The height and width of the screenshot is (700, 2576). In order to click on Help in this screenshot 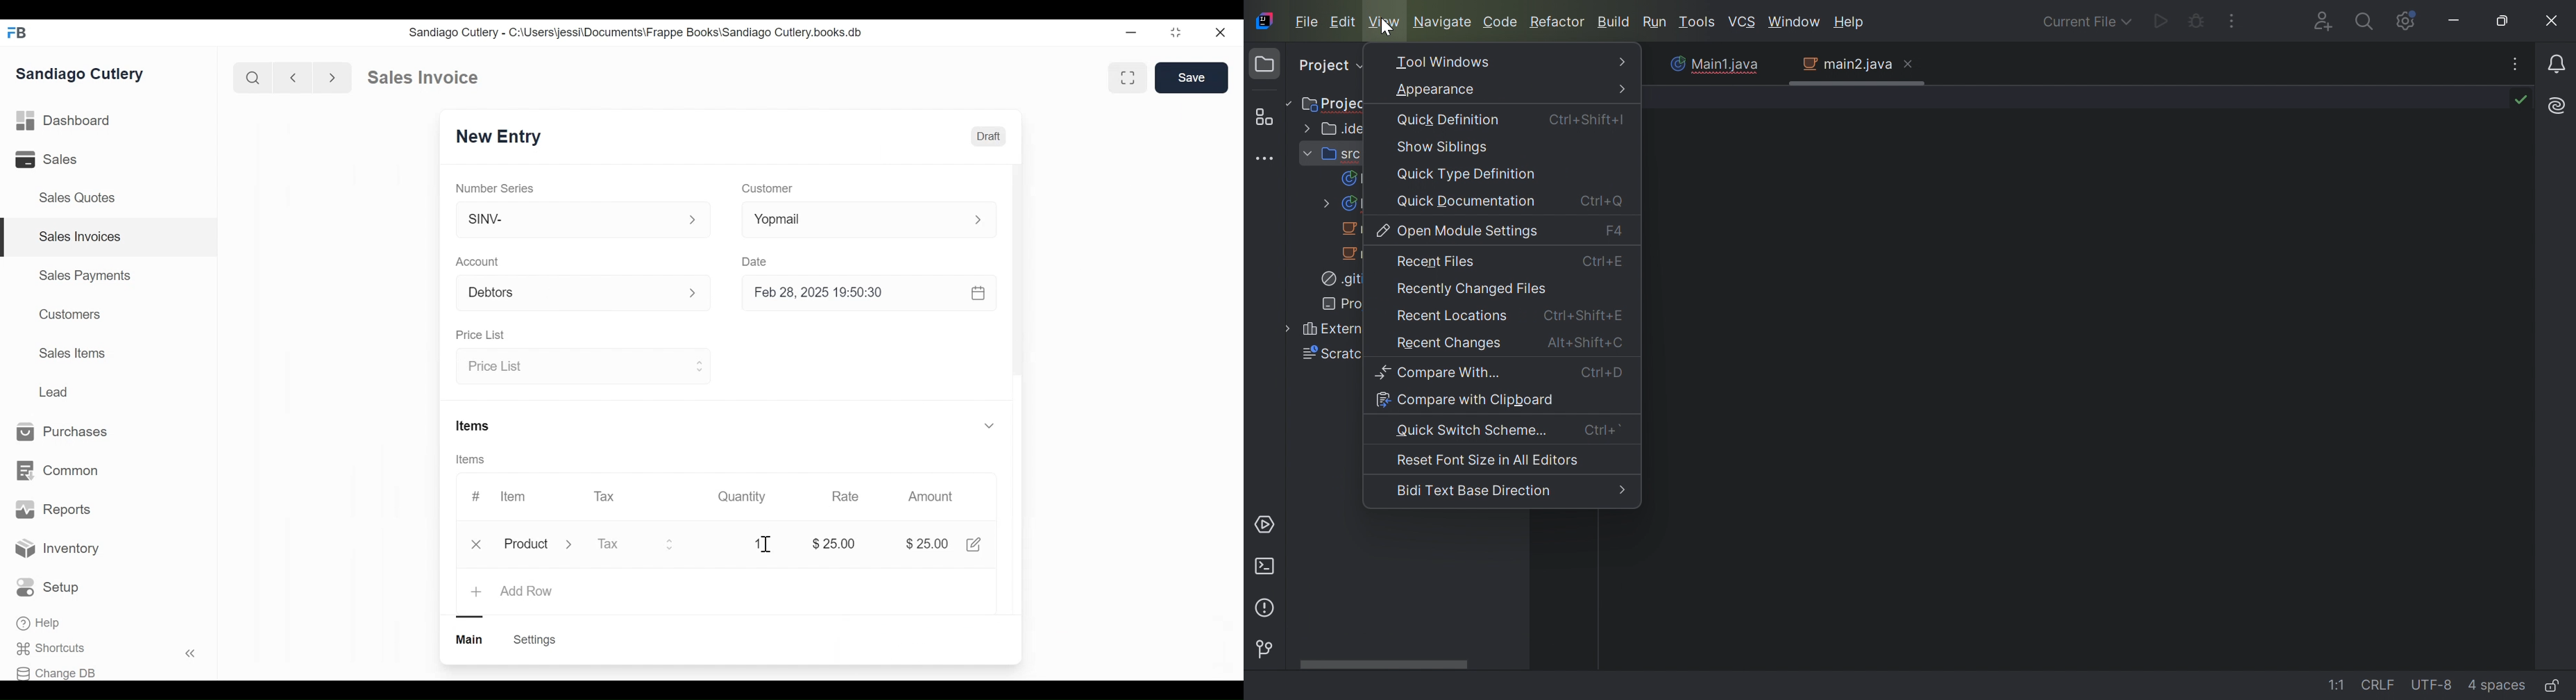, I will do `click(40, 623)`.